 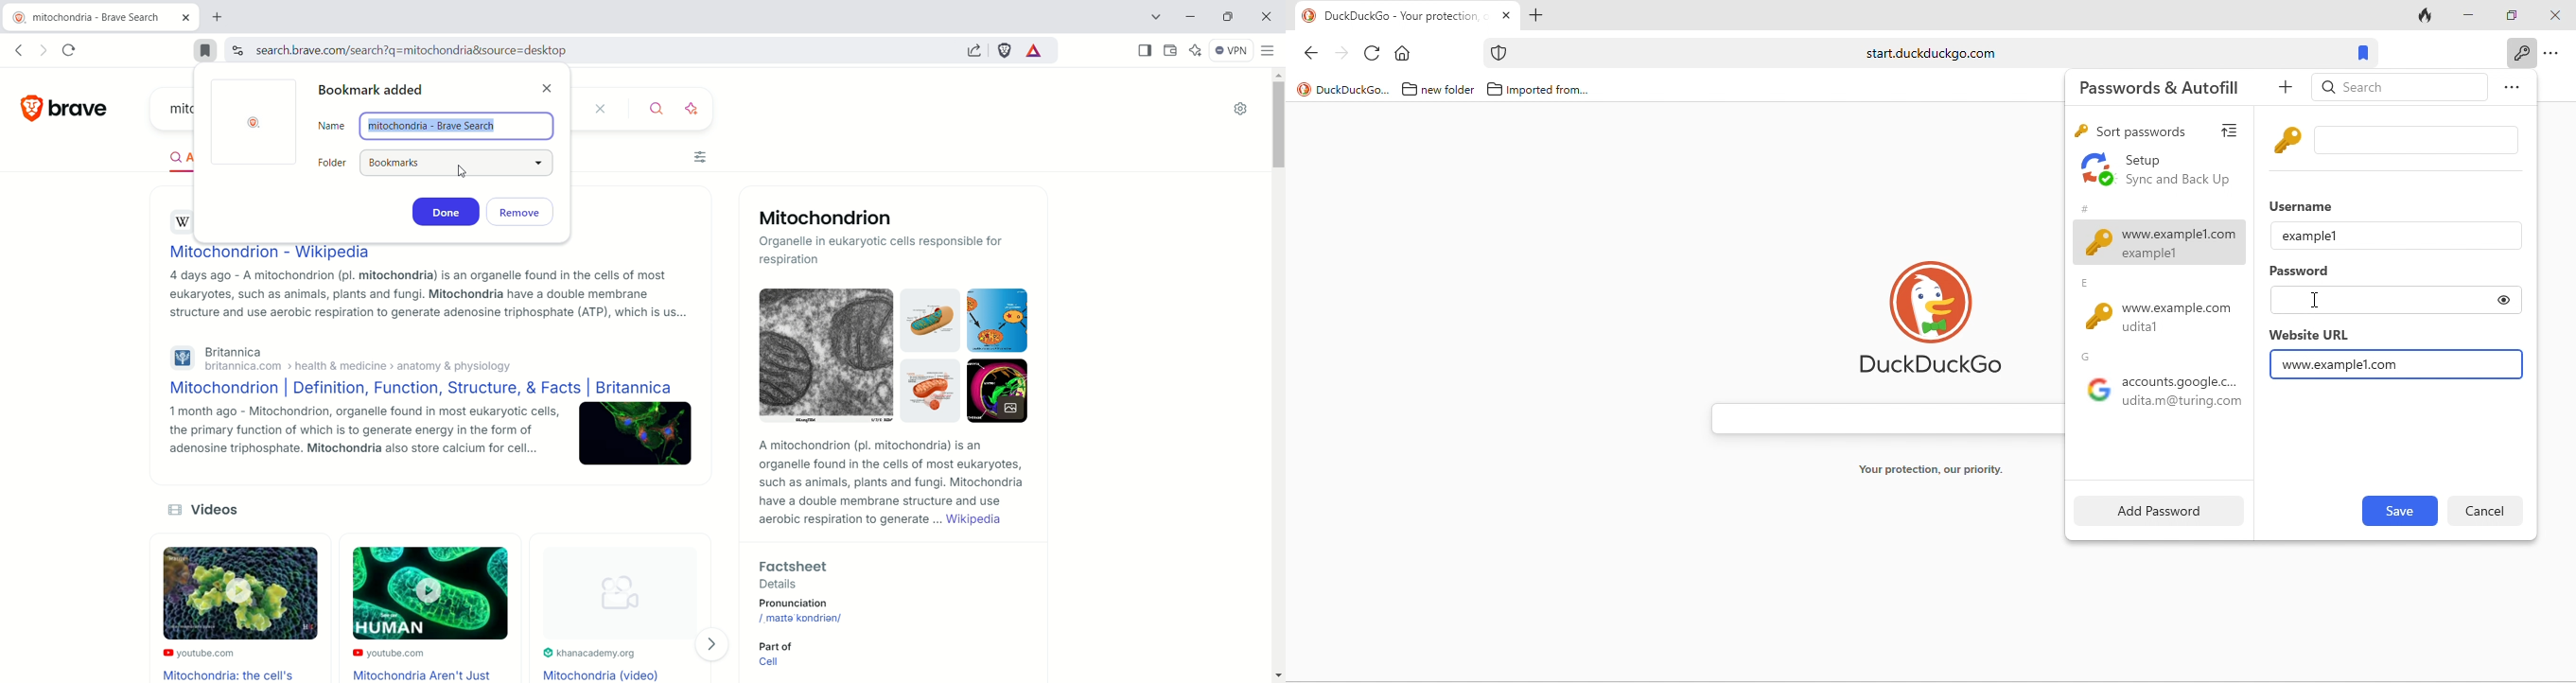 What do you see at coordinates (2365, 52) in the screenshot?
I see `bookmarks` at bounding box center [2365, 52].